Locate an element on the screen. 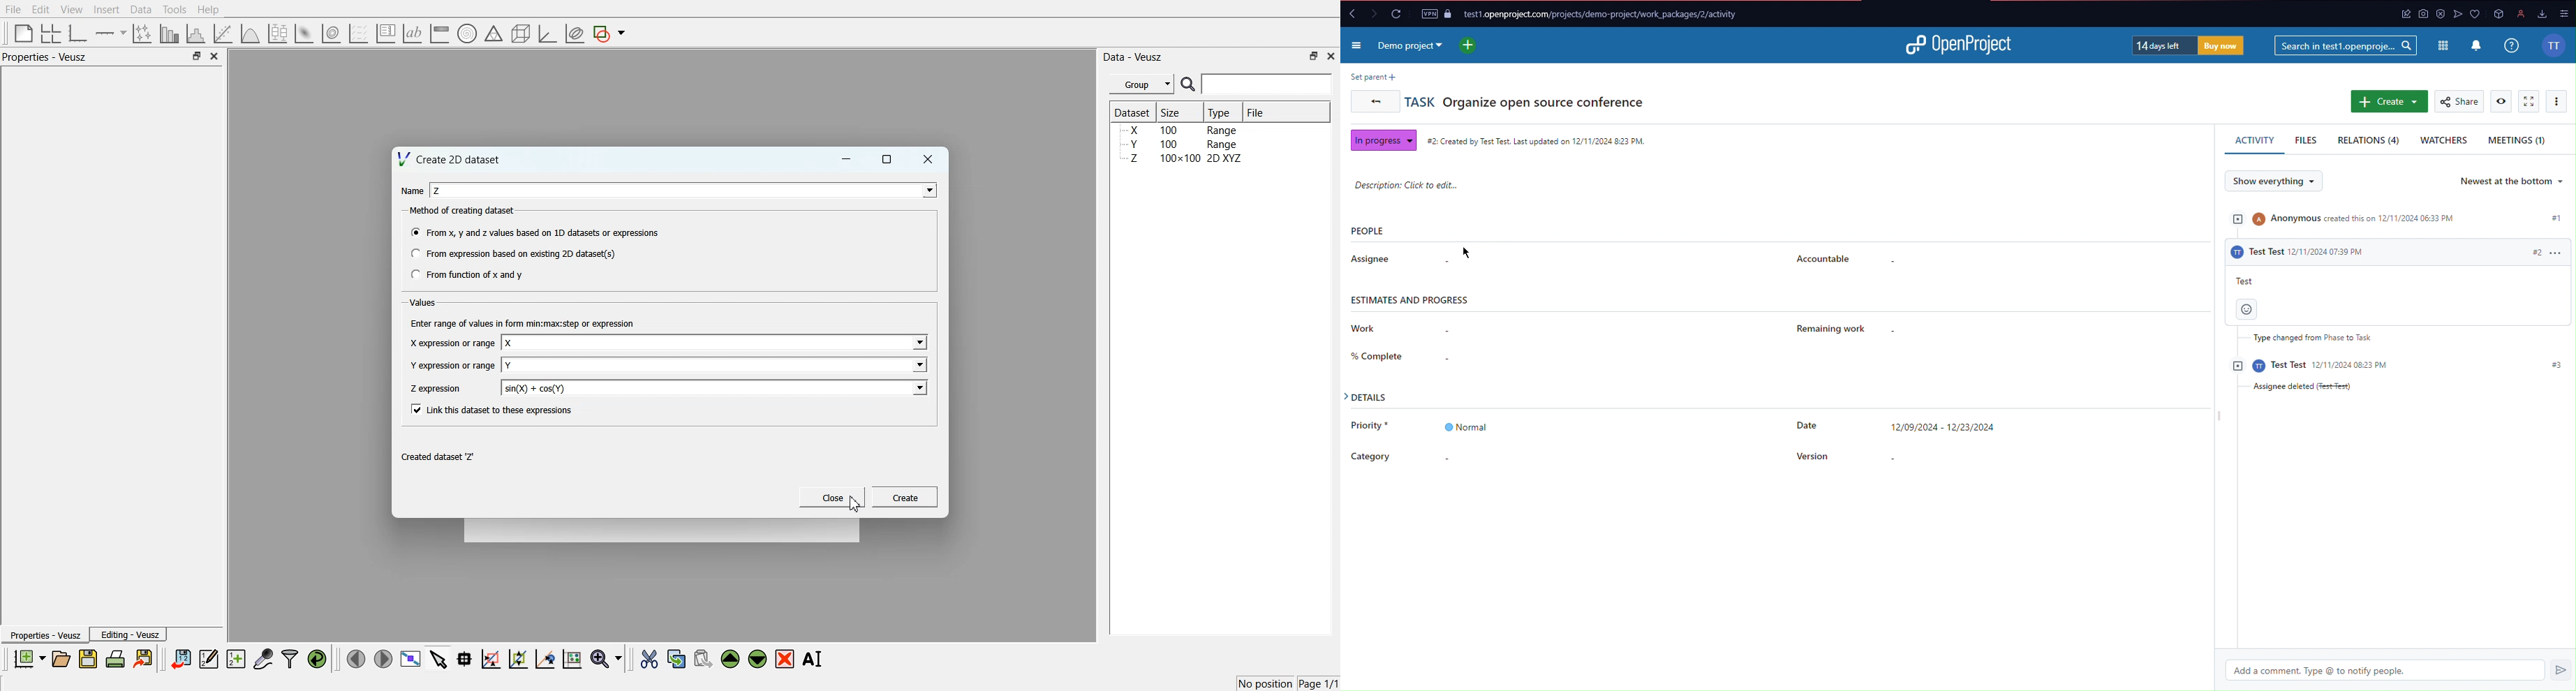  options is located at coordinates (2563, 12).